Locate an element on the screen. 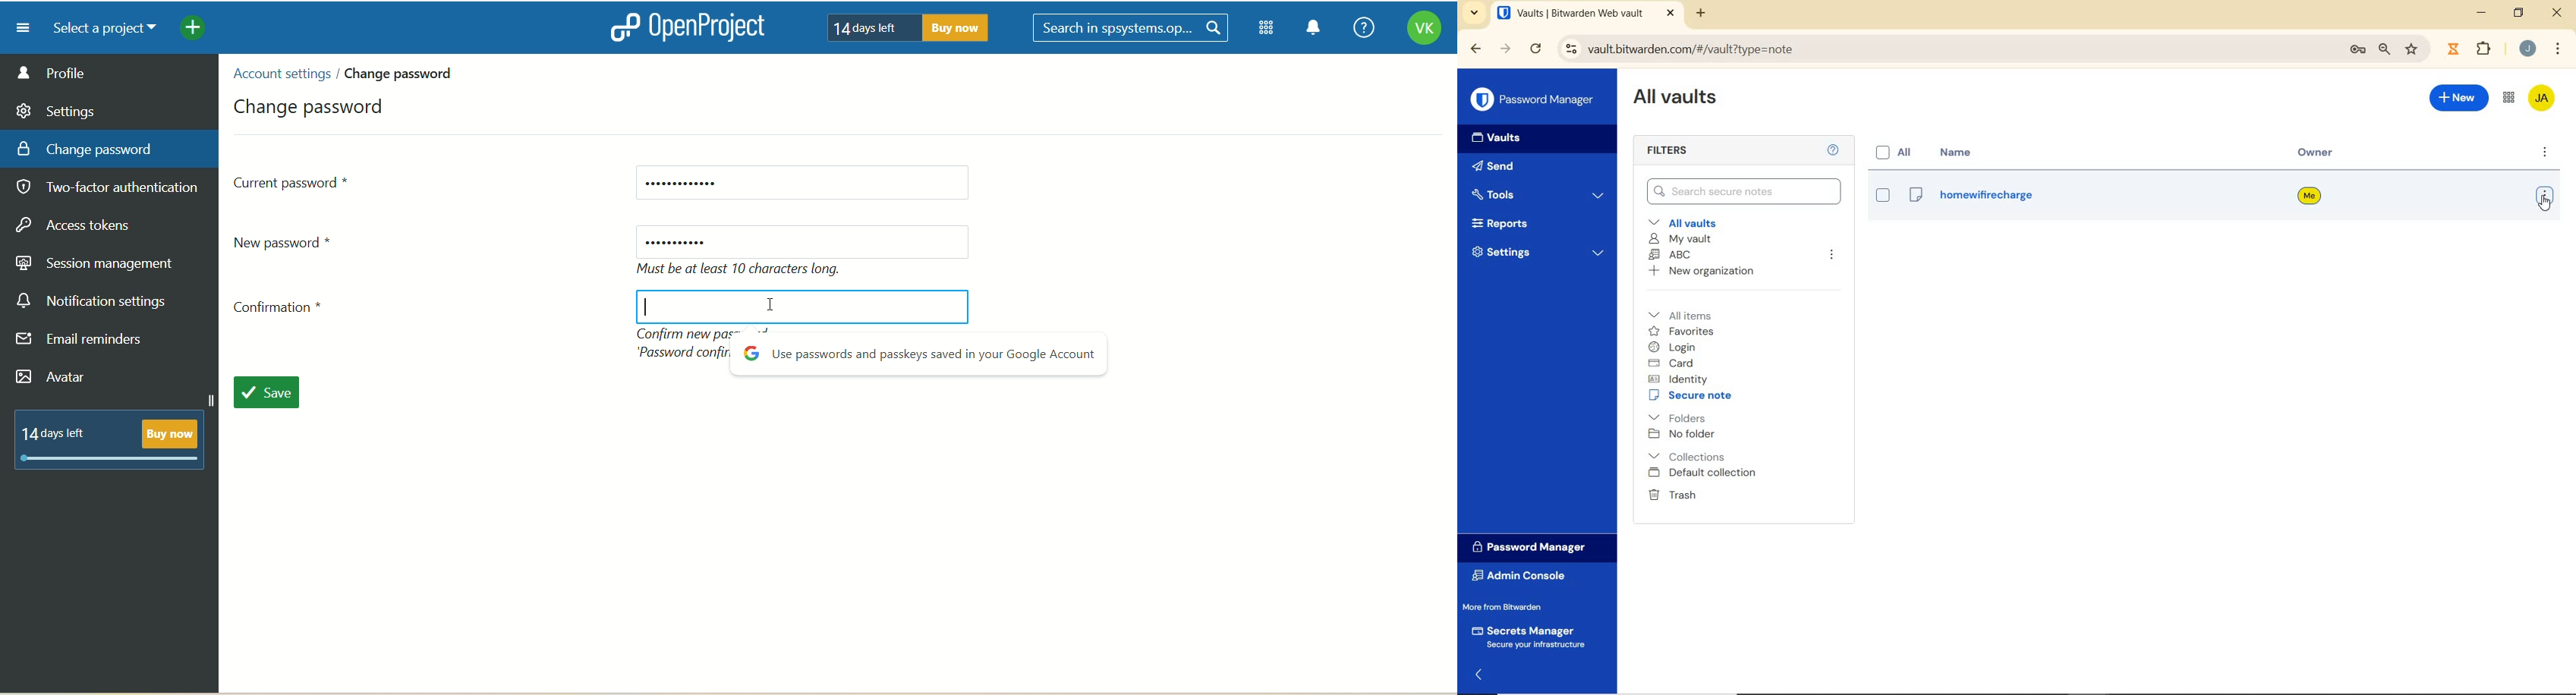 Image resolution: width=2576 pixels, height=700 pixels. manage passwords is located at coordinates (2358, 52).